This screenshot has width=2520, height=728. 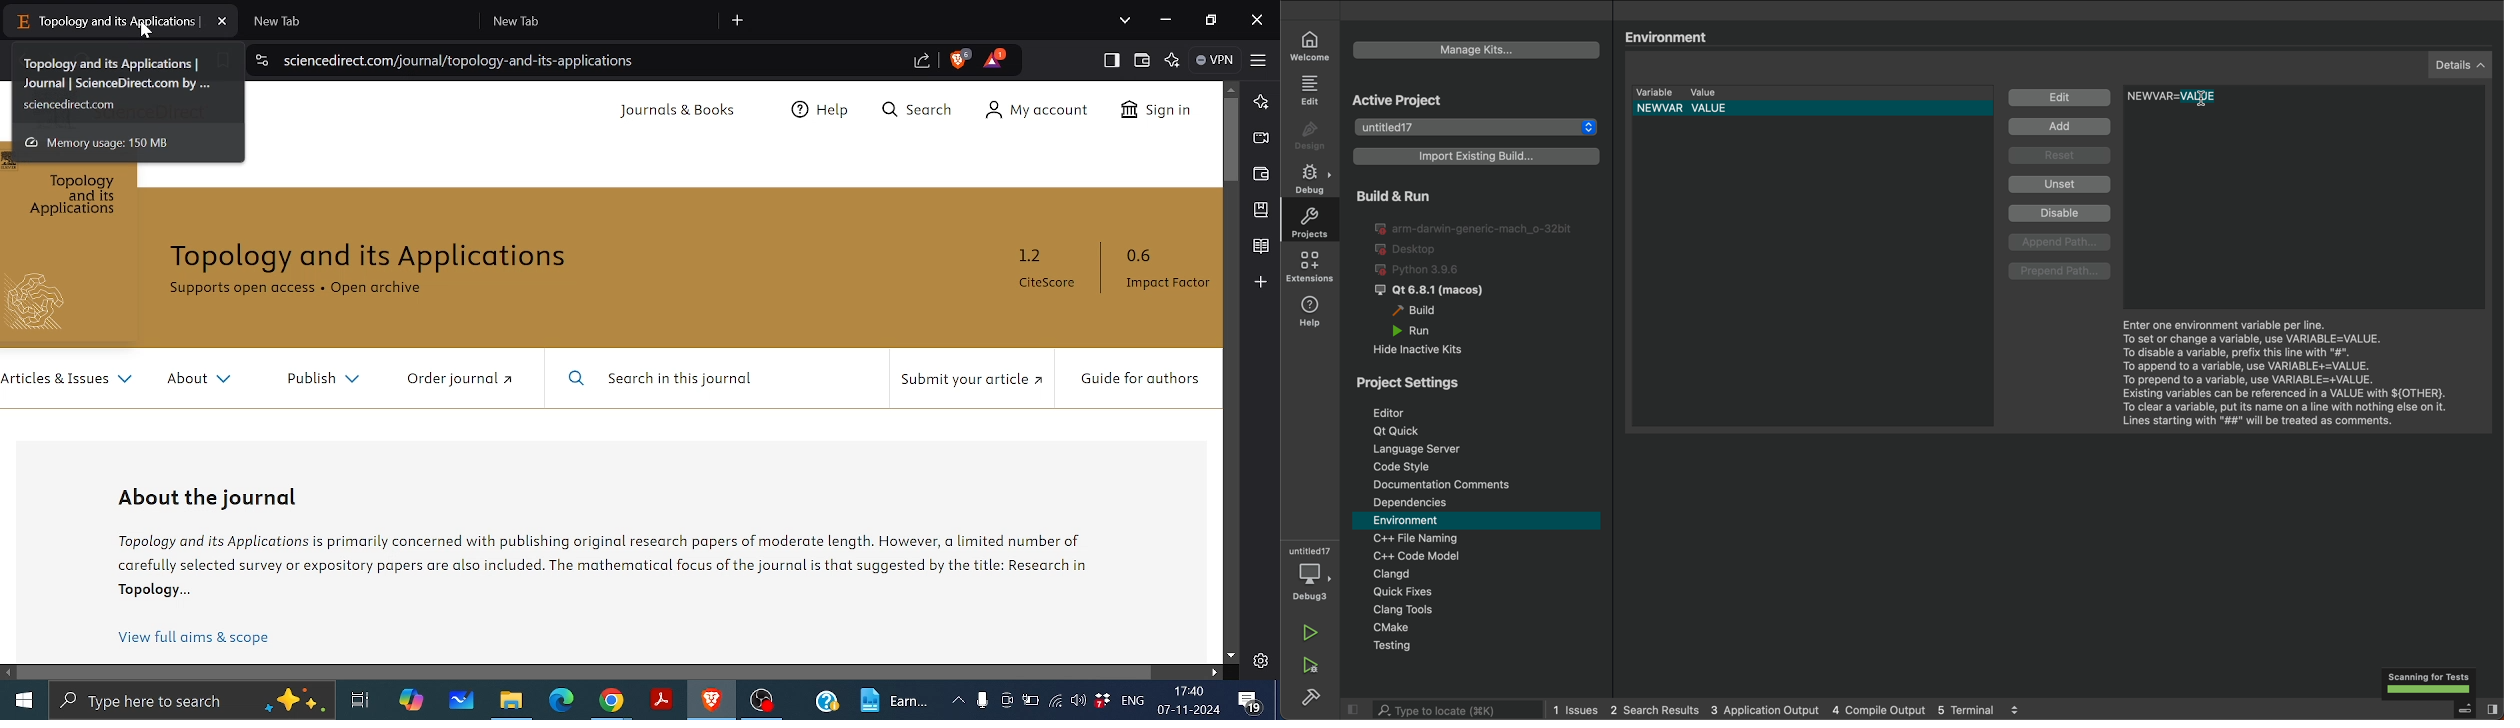 What do you see at coordinates (2060, 185) in the screenshot?
I see `Unset` at bounding box center [2060, 185].